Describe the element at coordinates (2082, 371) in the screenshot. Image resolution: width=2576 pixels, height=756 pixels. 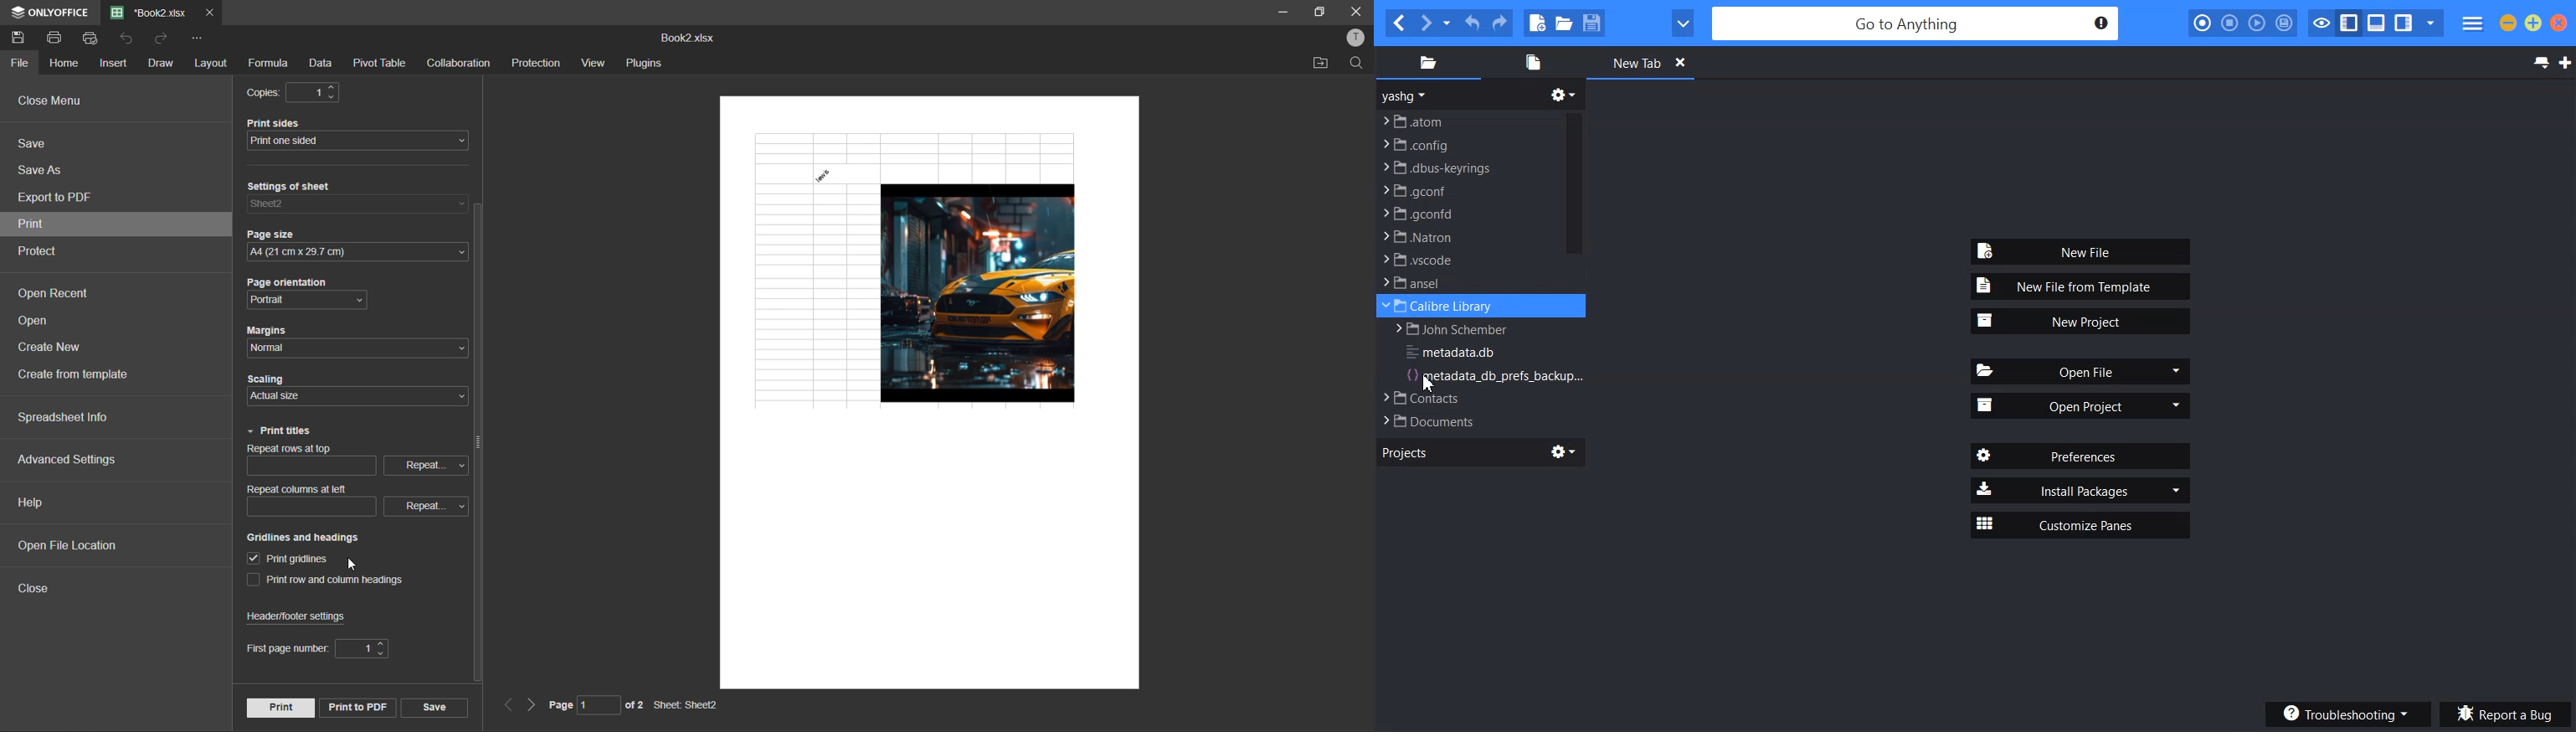
I see `Open File` at that location.